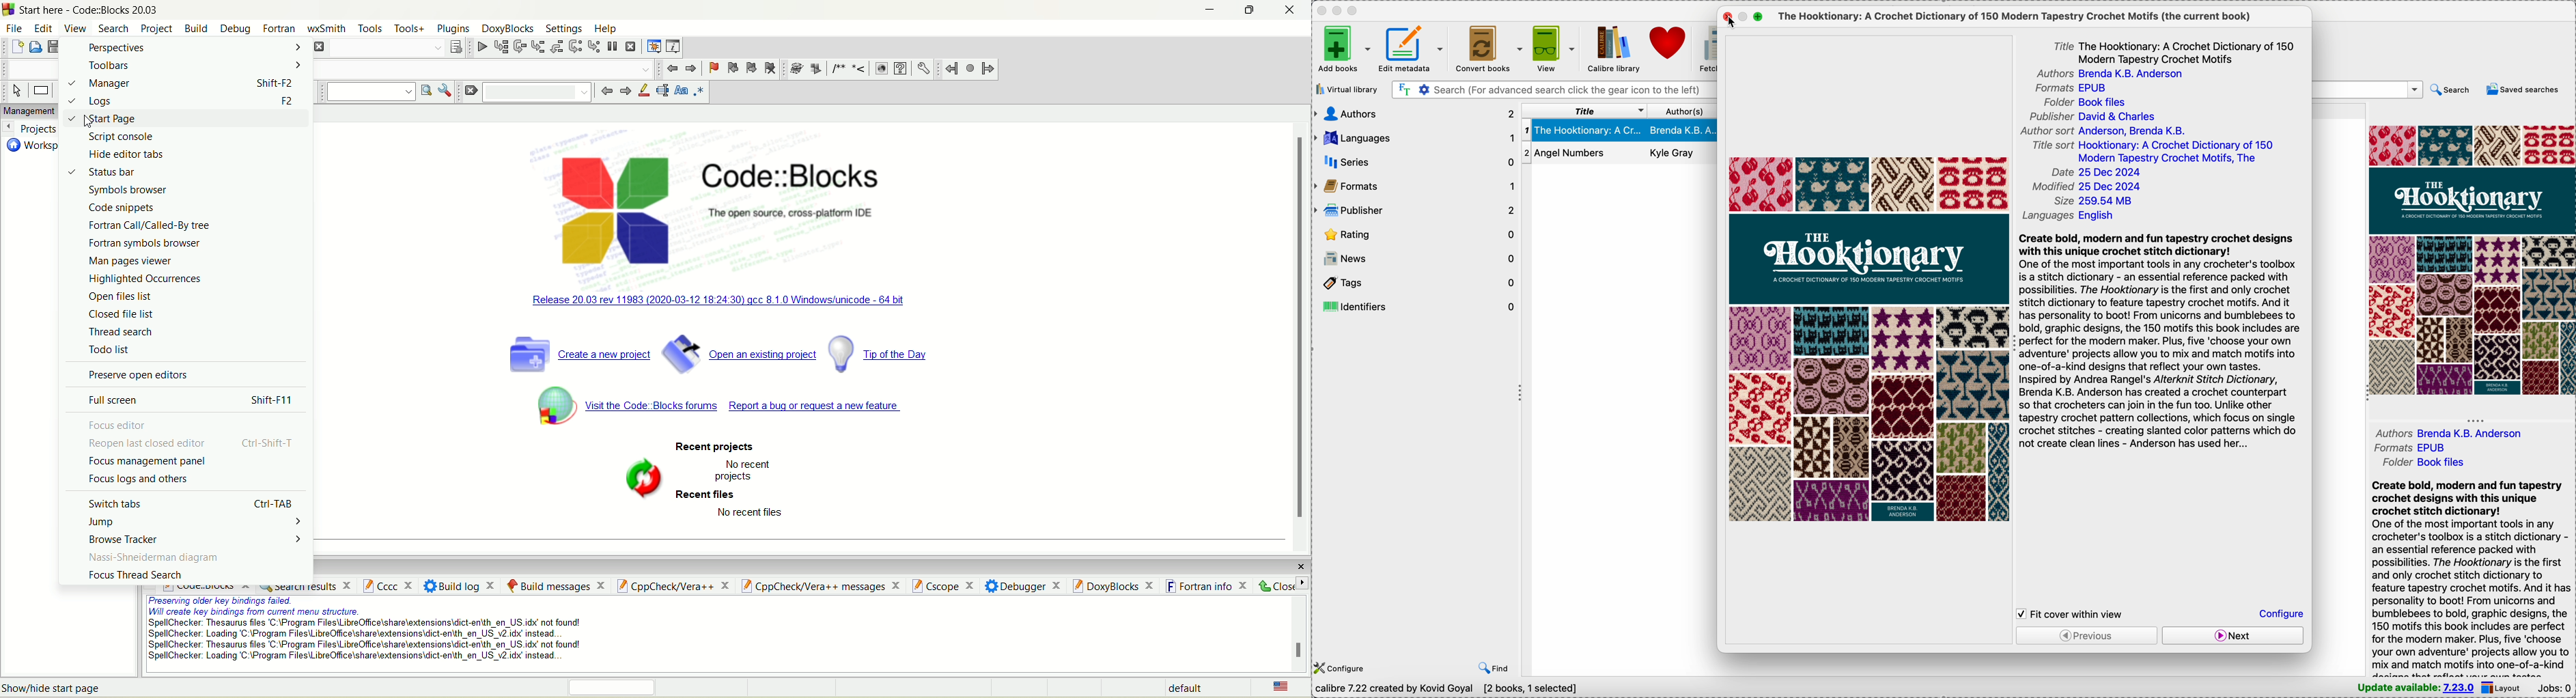  I want to click on folder, so click(2421, 462).